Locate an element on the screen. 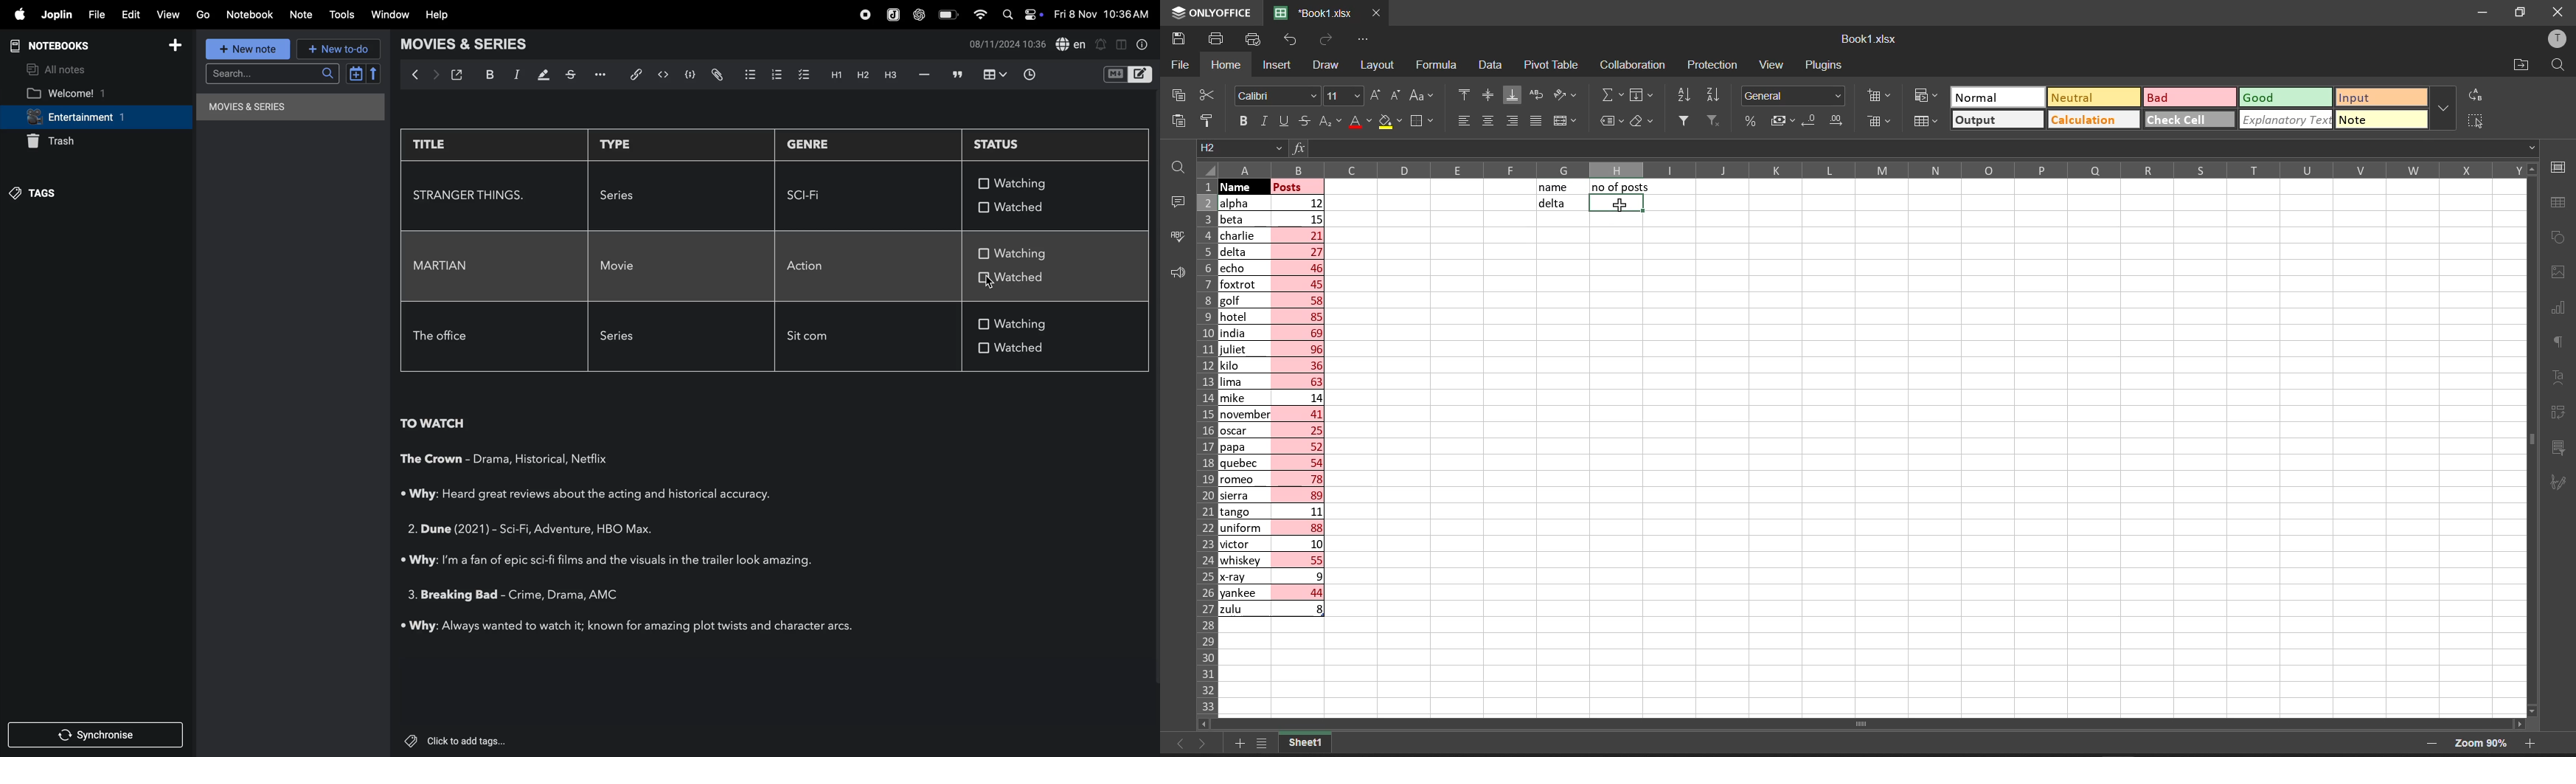 The height and width of the screenshot is (784, 2576). find is located at coordinates (1176, 165).